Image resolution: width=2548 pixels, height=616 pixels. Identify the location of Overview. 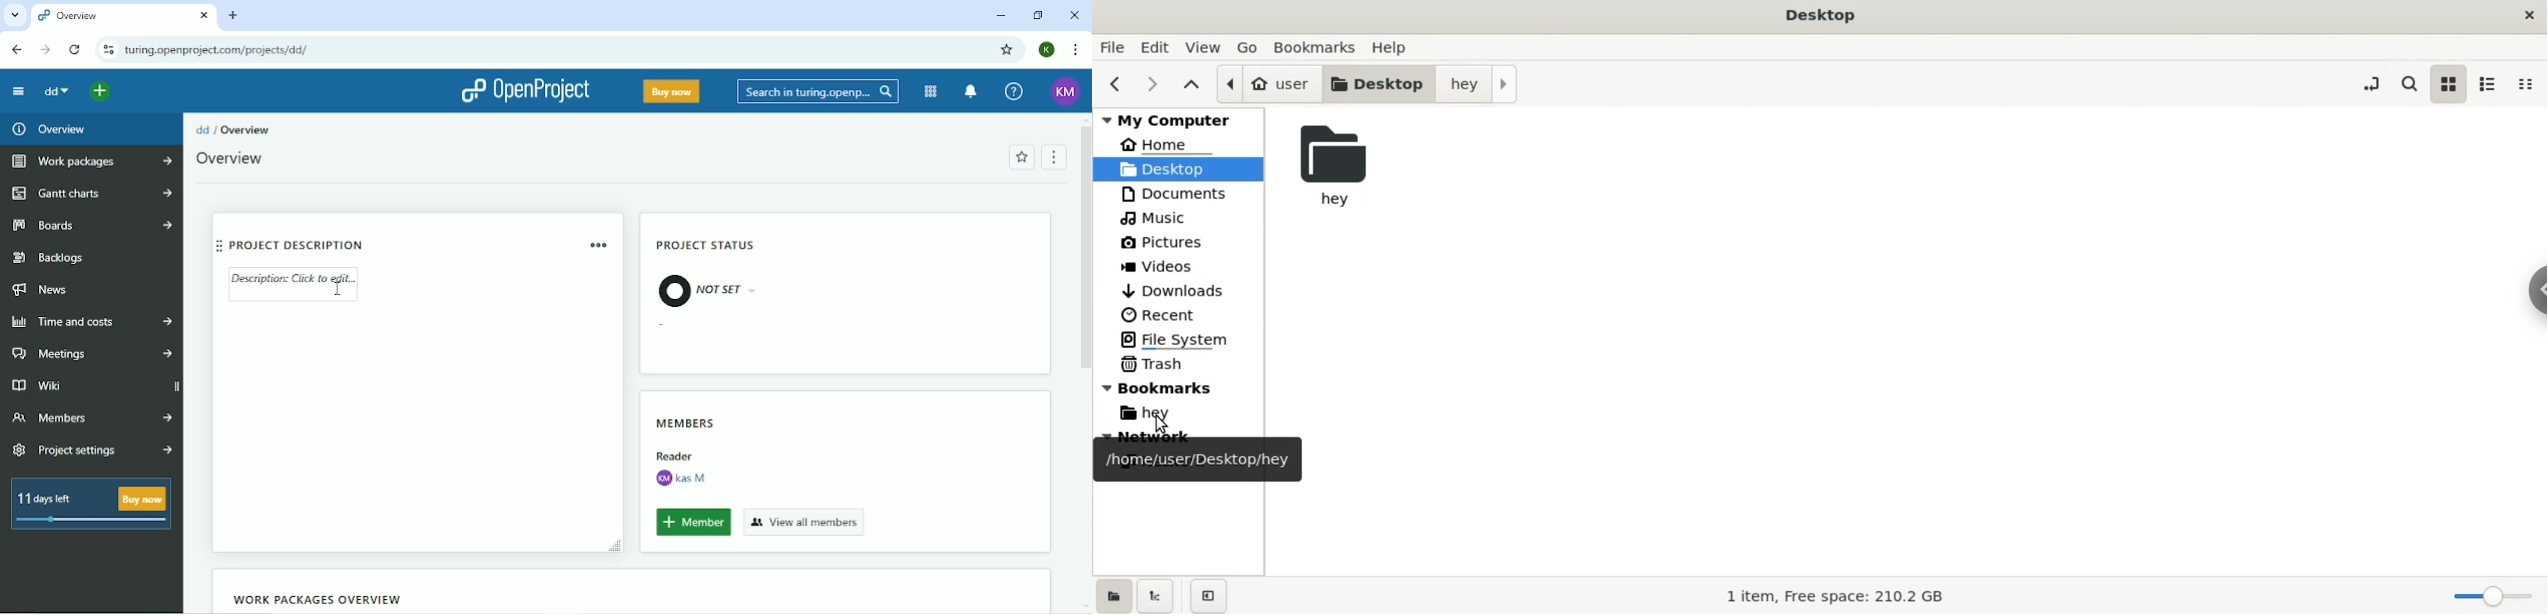
(50, 129).